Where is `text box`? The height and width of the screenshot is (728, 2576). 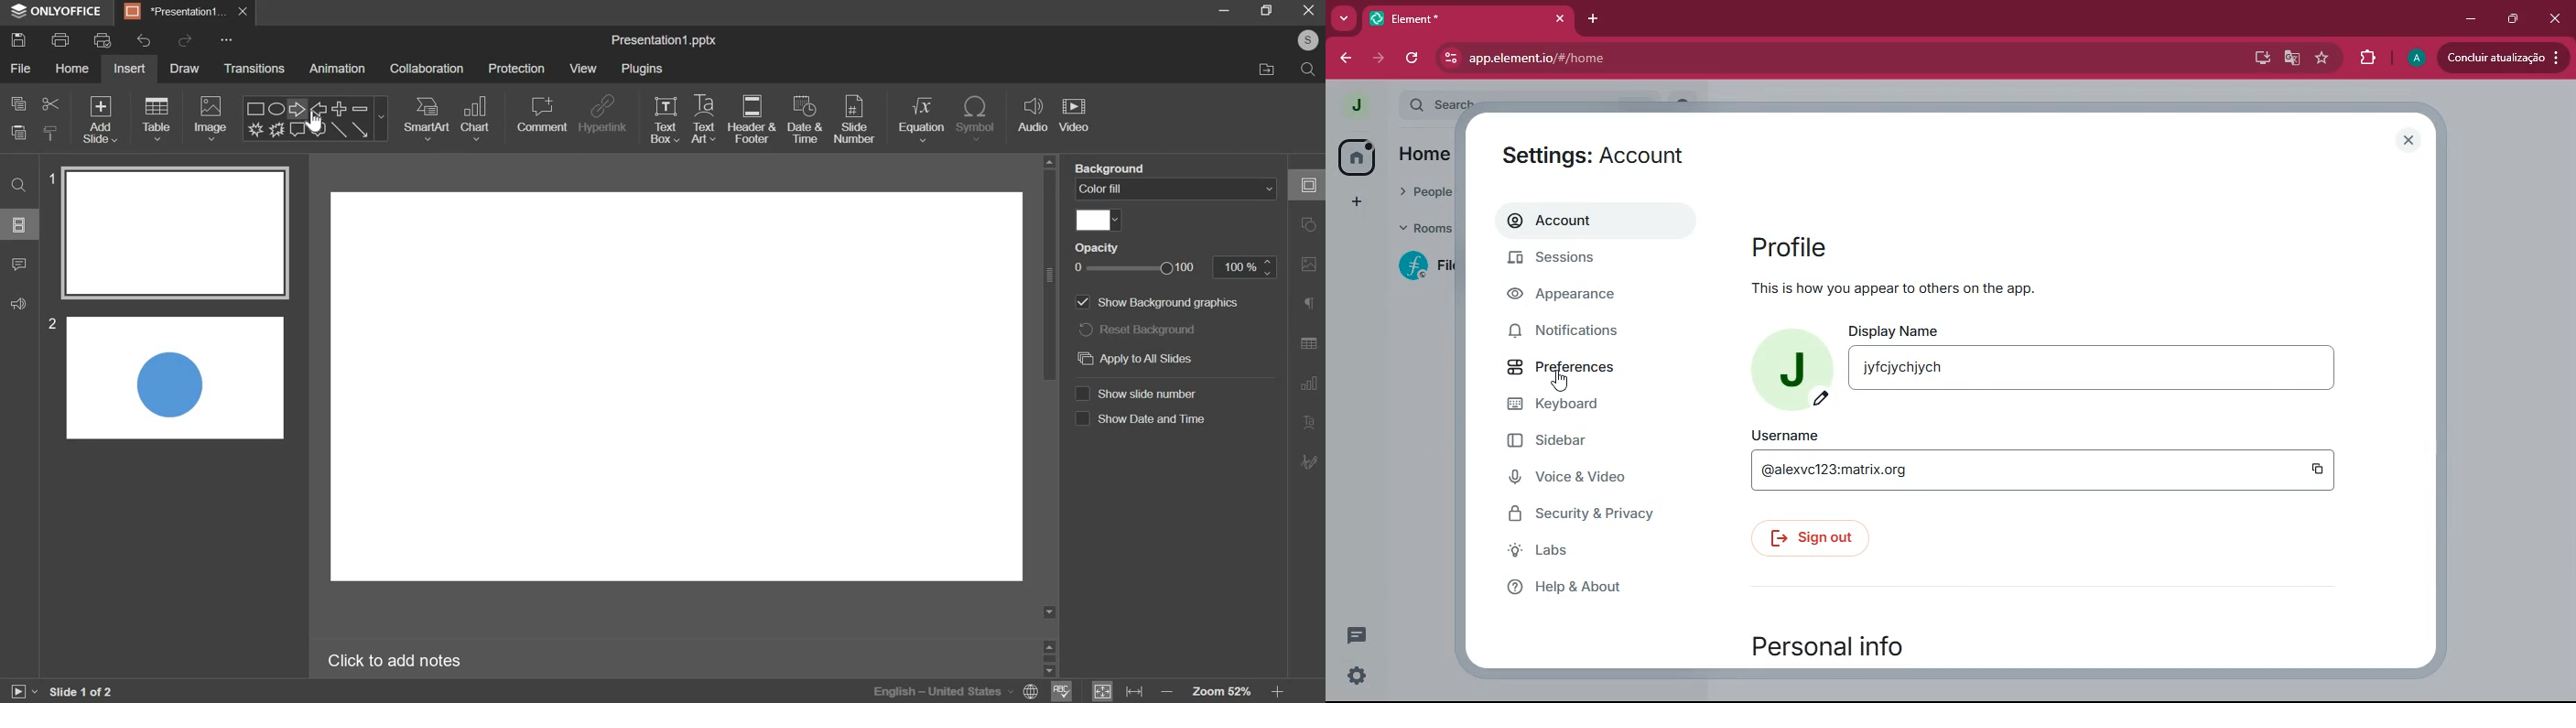
text box is located at coordinates (665, 119).